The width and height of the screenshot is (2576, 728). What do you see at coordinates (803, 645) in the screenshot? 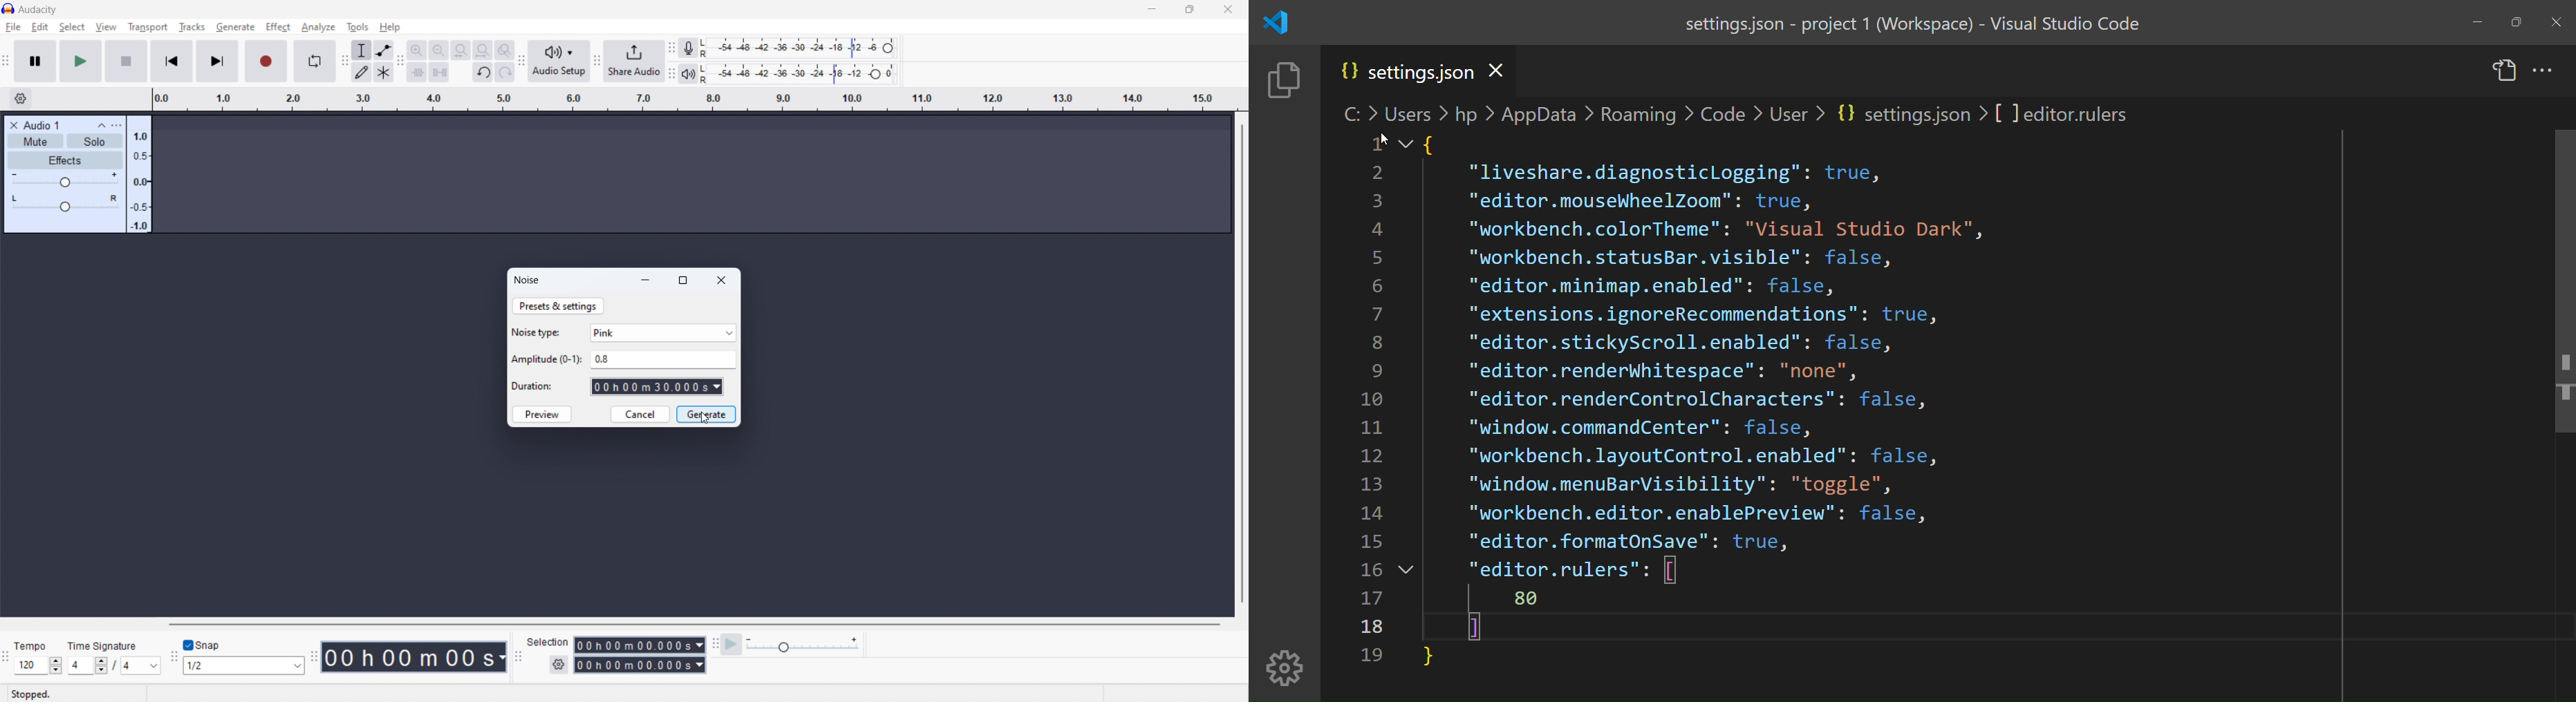
I see `playback speed` at bounding box center [803, 645].